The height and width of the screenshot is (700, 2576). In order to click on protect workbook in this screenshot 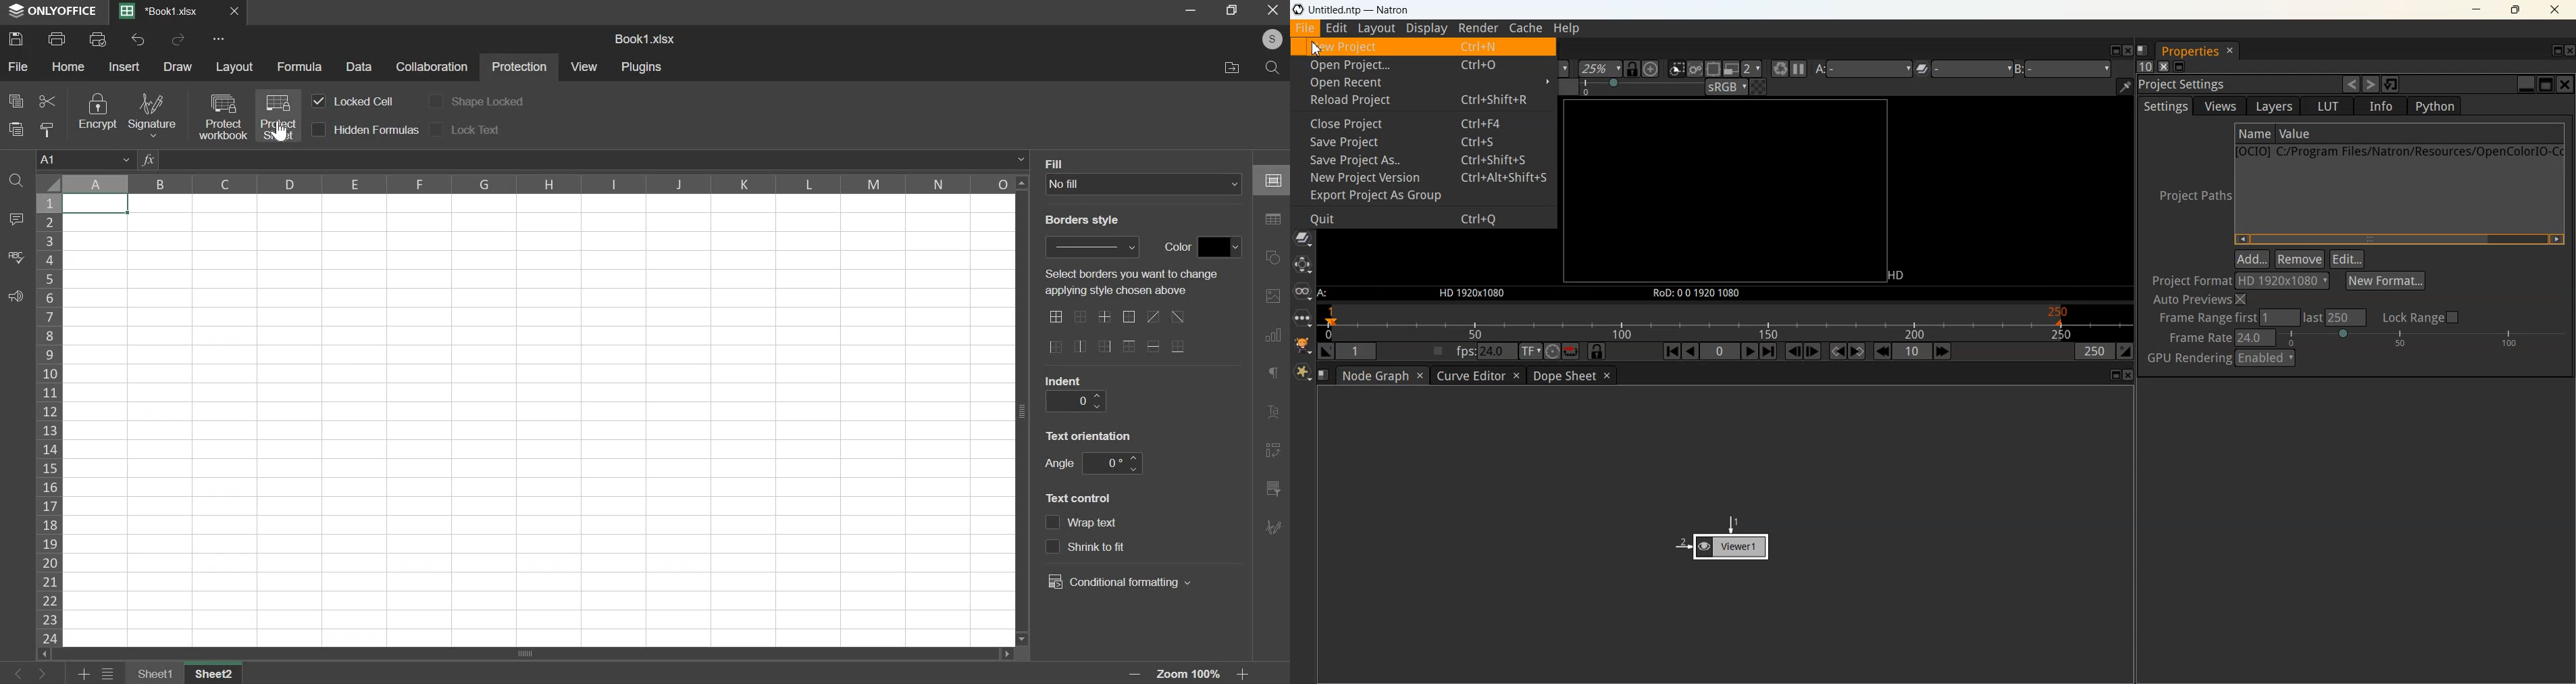, I will do `click(222, 116)`.